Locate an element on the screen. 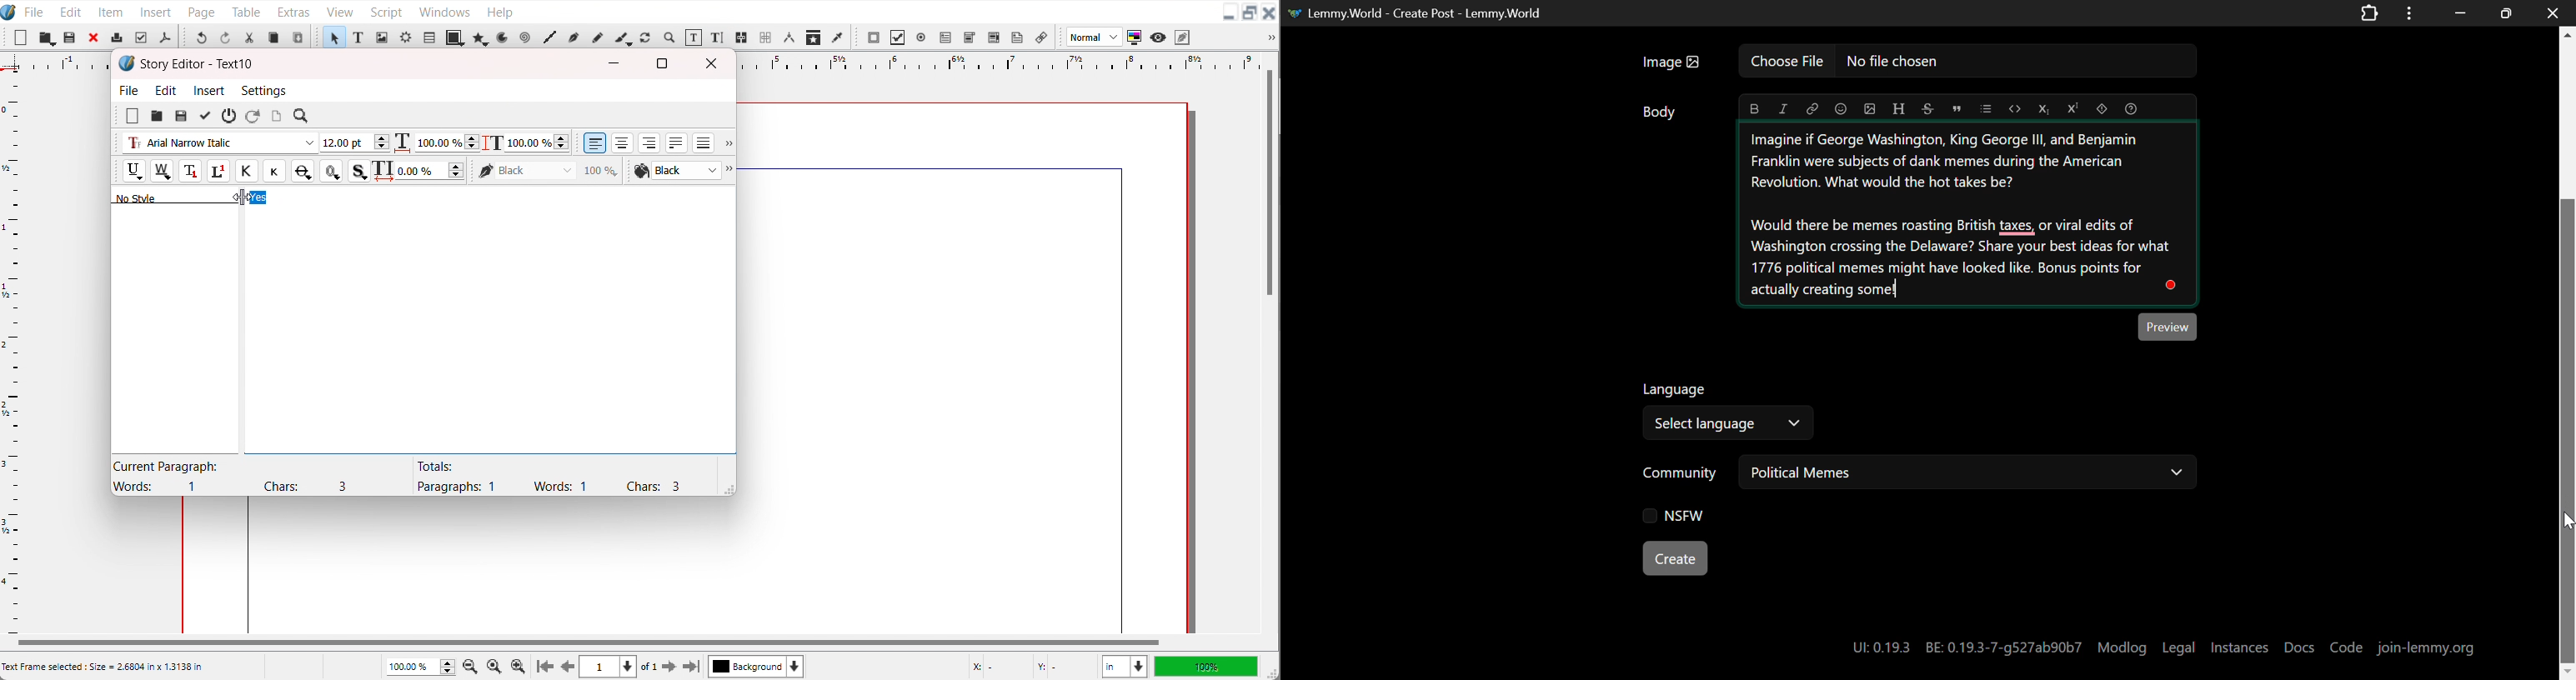  Software logo is located at coordinates (127, 63).